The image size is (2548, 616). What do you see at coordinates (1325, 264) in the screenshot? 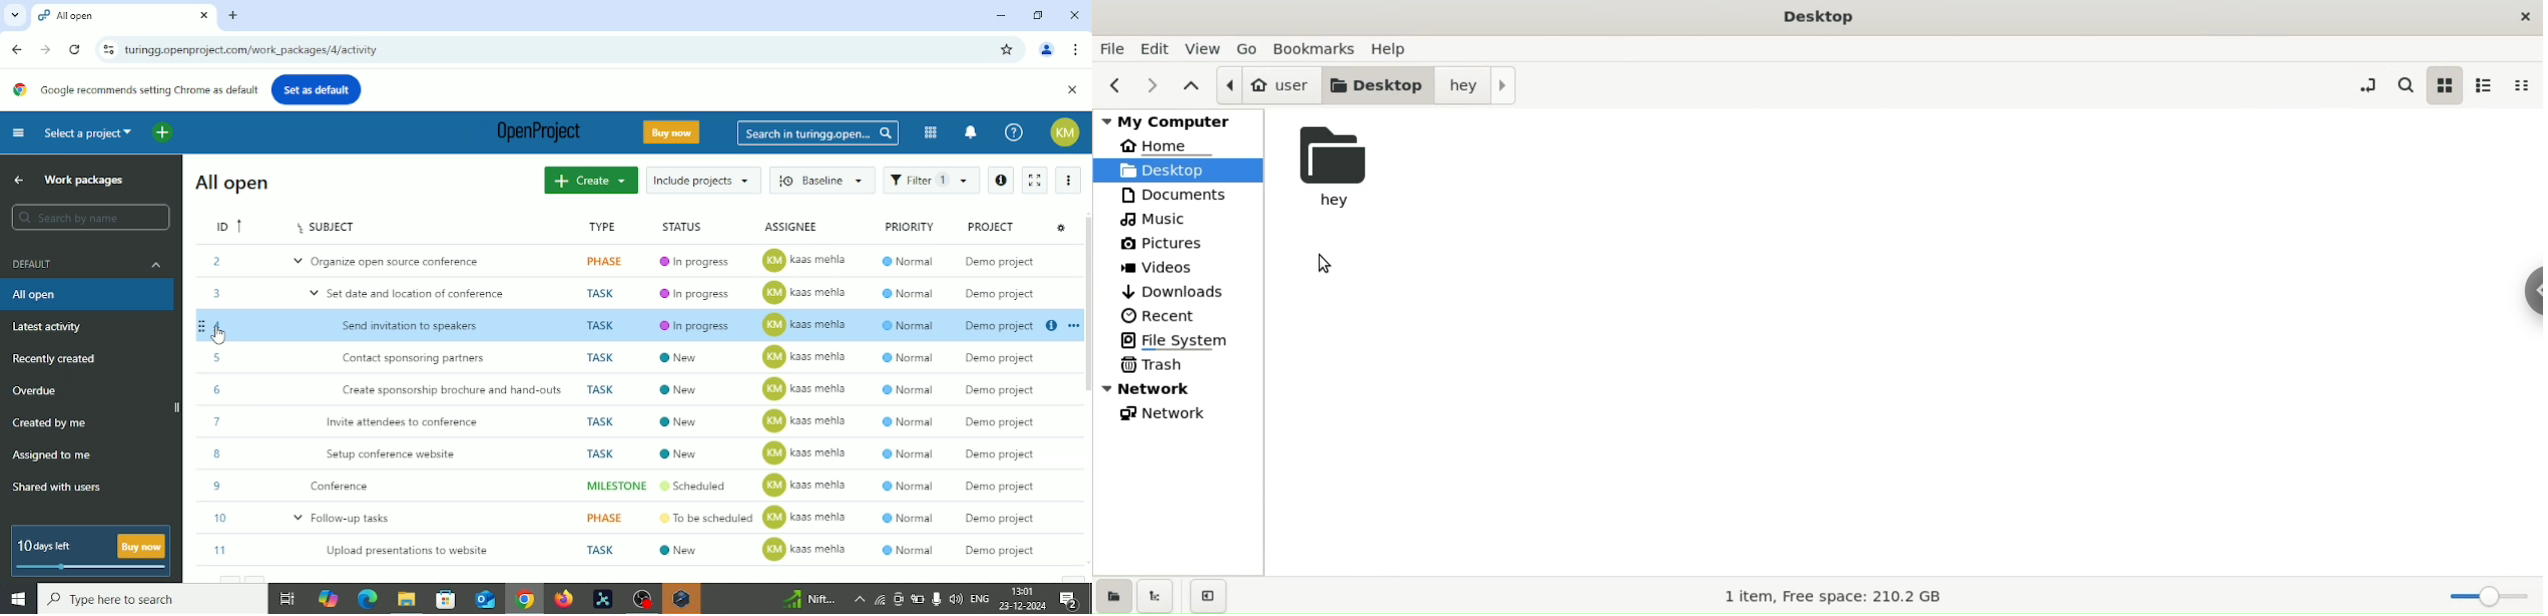
I see `cursor` at bounding box center [1325, 264].